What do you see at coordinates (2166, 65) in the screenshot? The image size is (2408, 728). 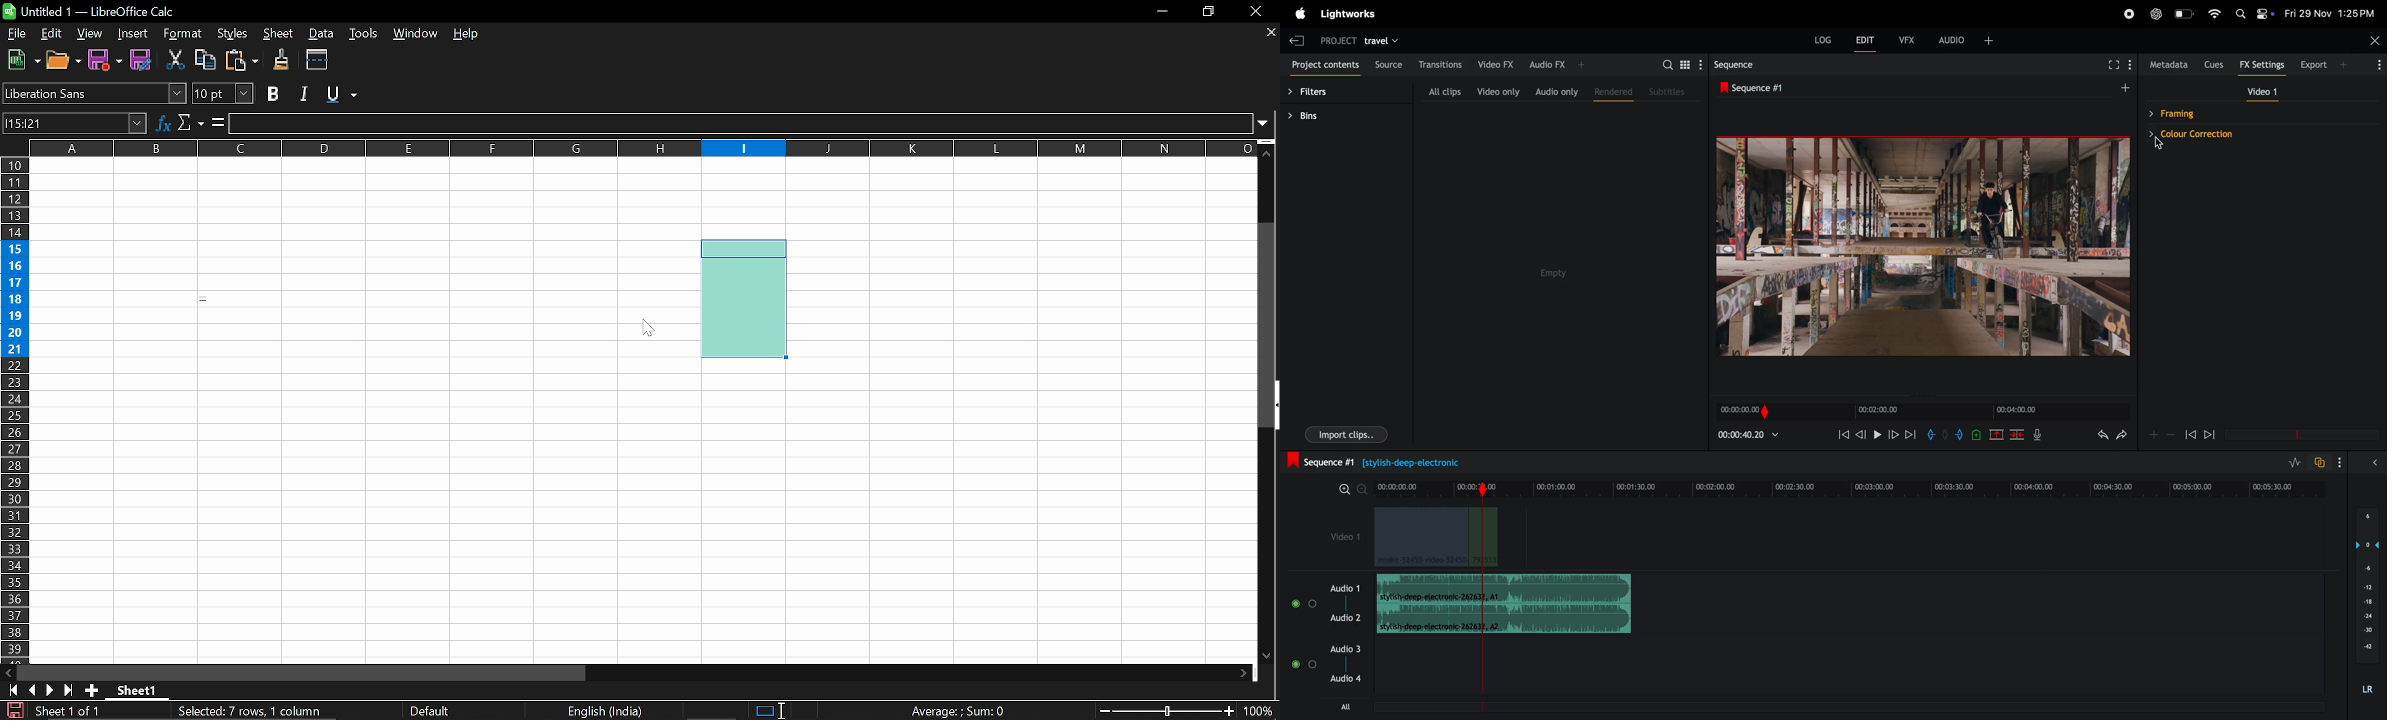 I see `metadata` at bounding box center [2166, 65].